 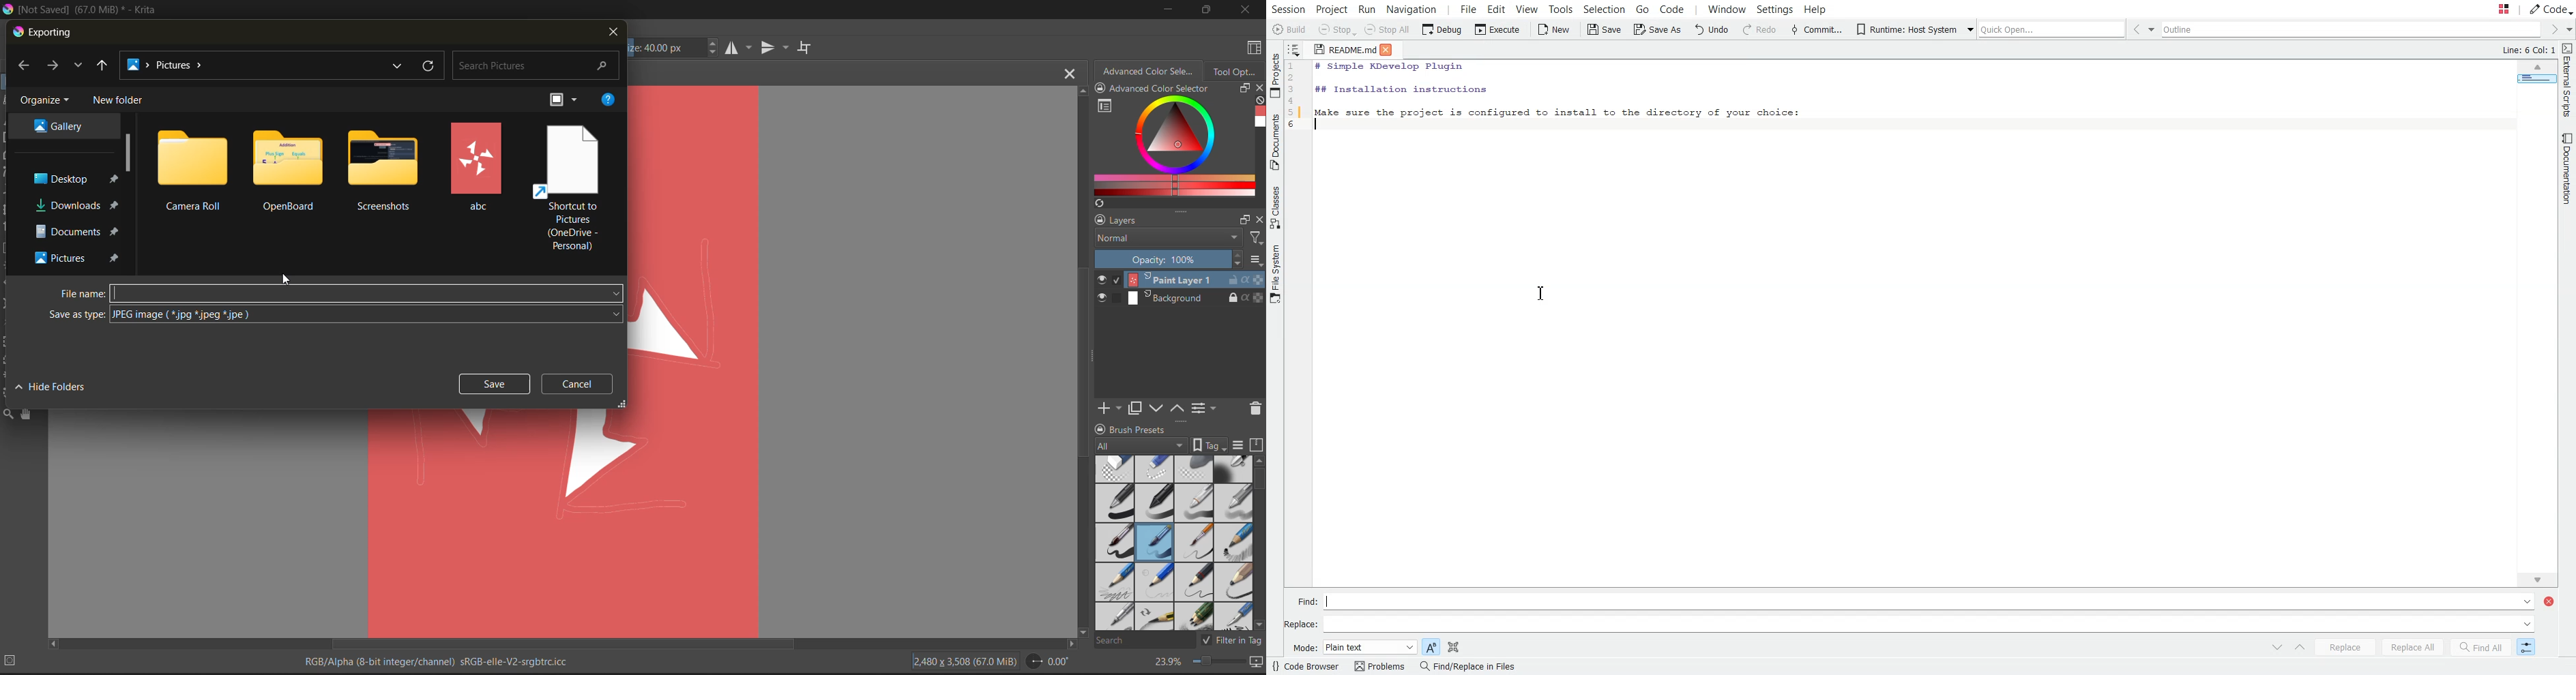 I want to click on folders and files, so click(x=479, y=166).